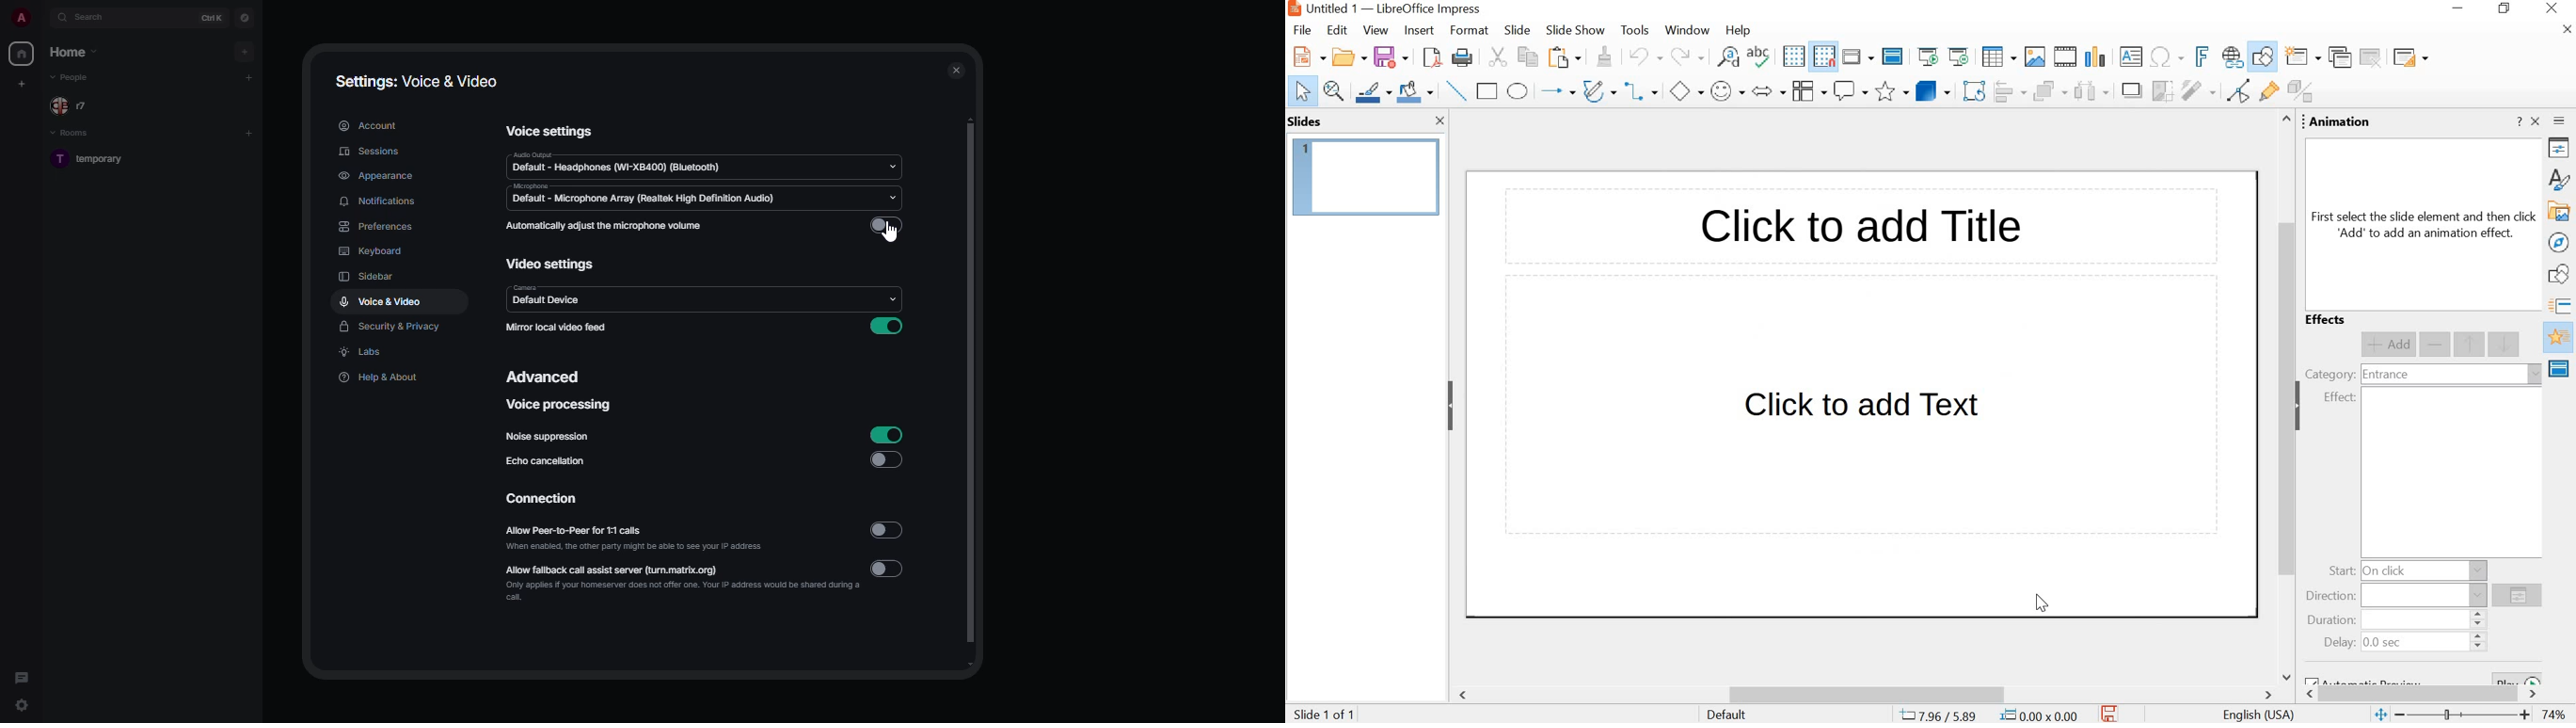 The image size is (2576, 728). I want to click on duration, so click(2329, 621).